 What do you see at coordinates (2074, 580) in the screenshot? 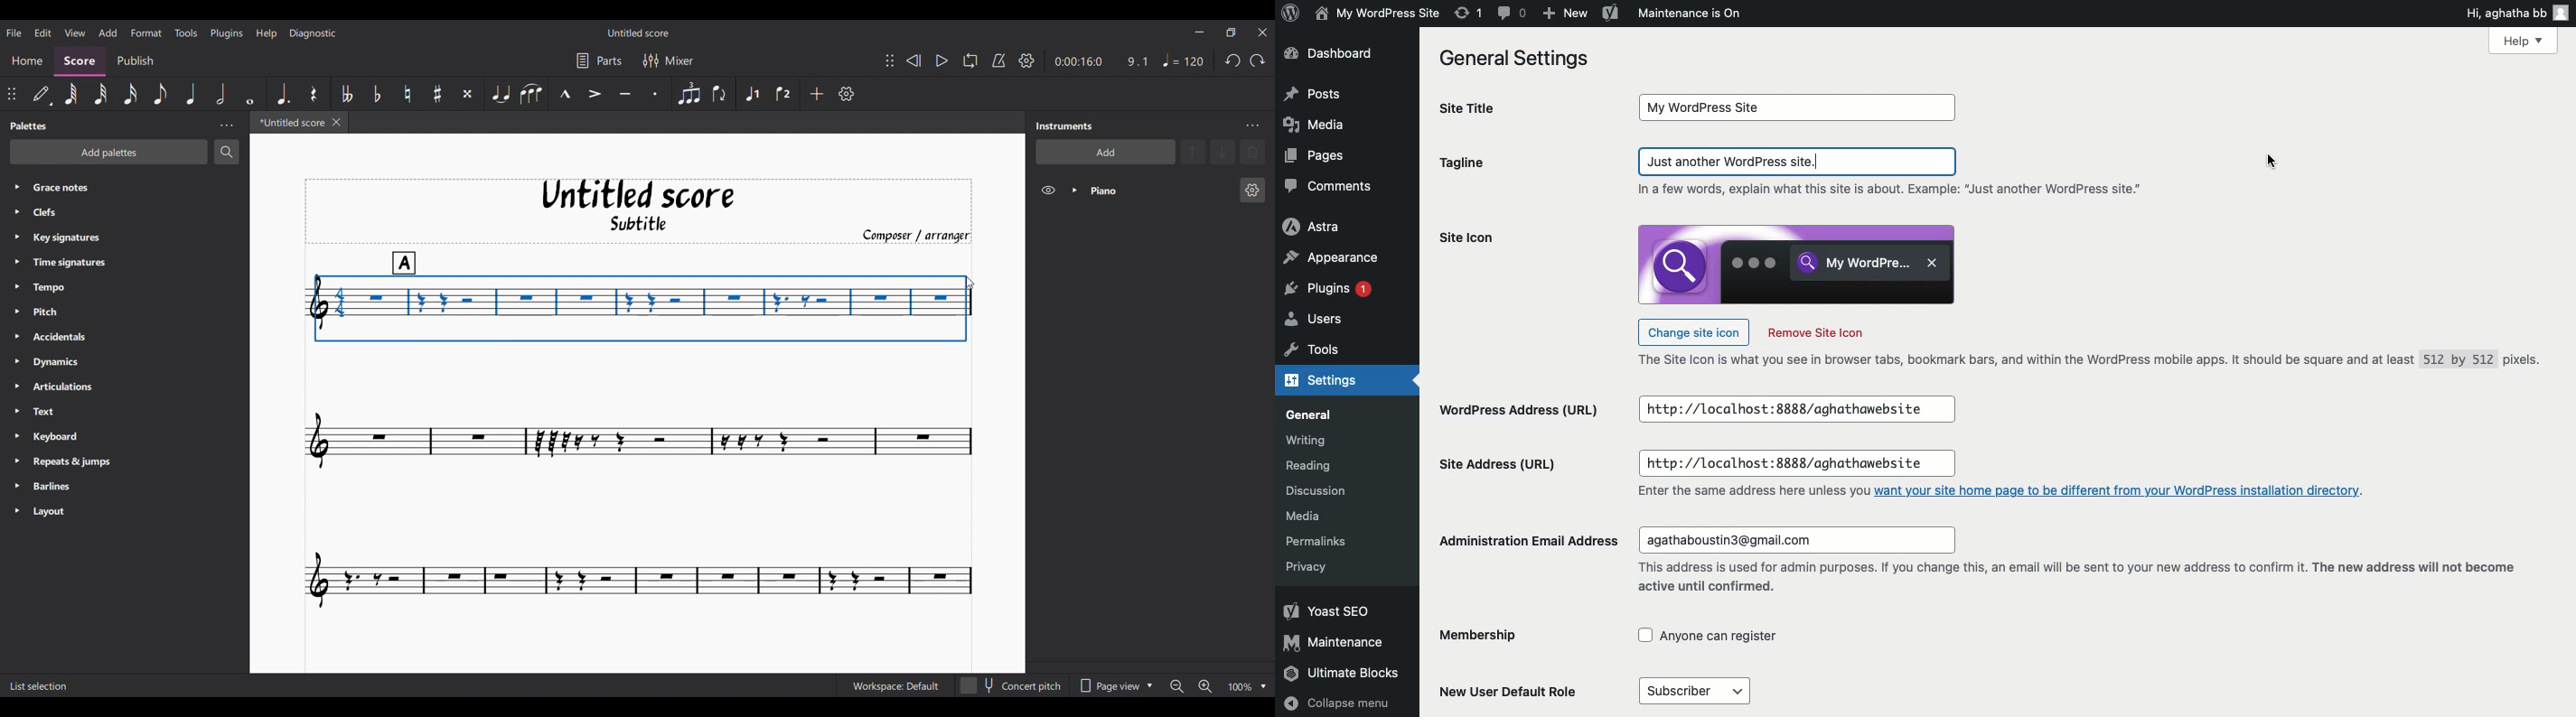
I see `text` at bounding box center [2074, 580].